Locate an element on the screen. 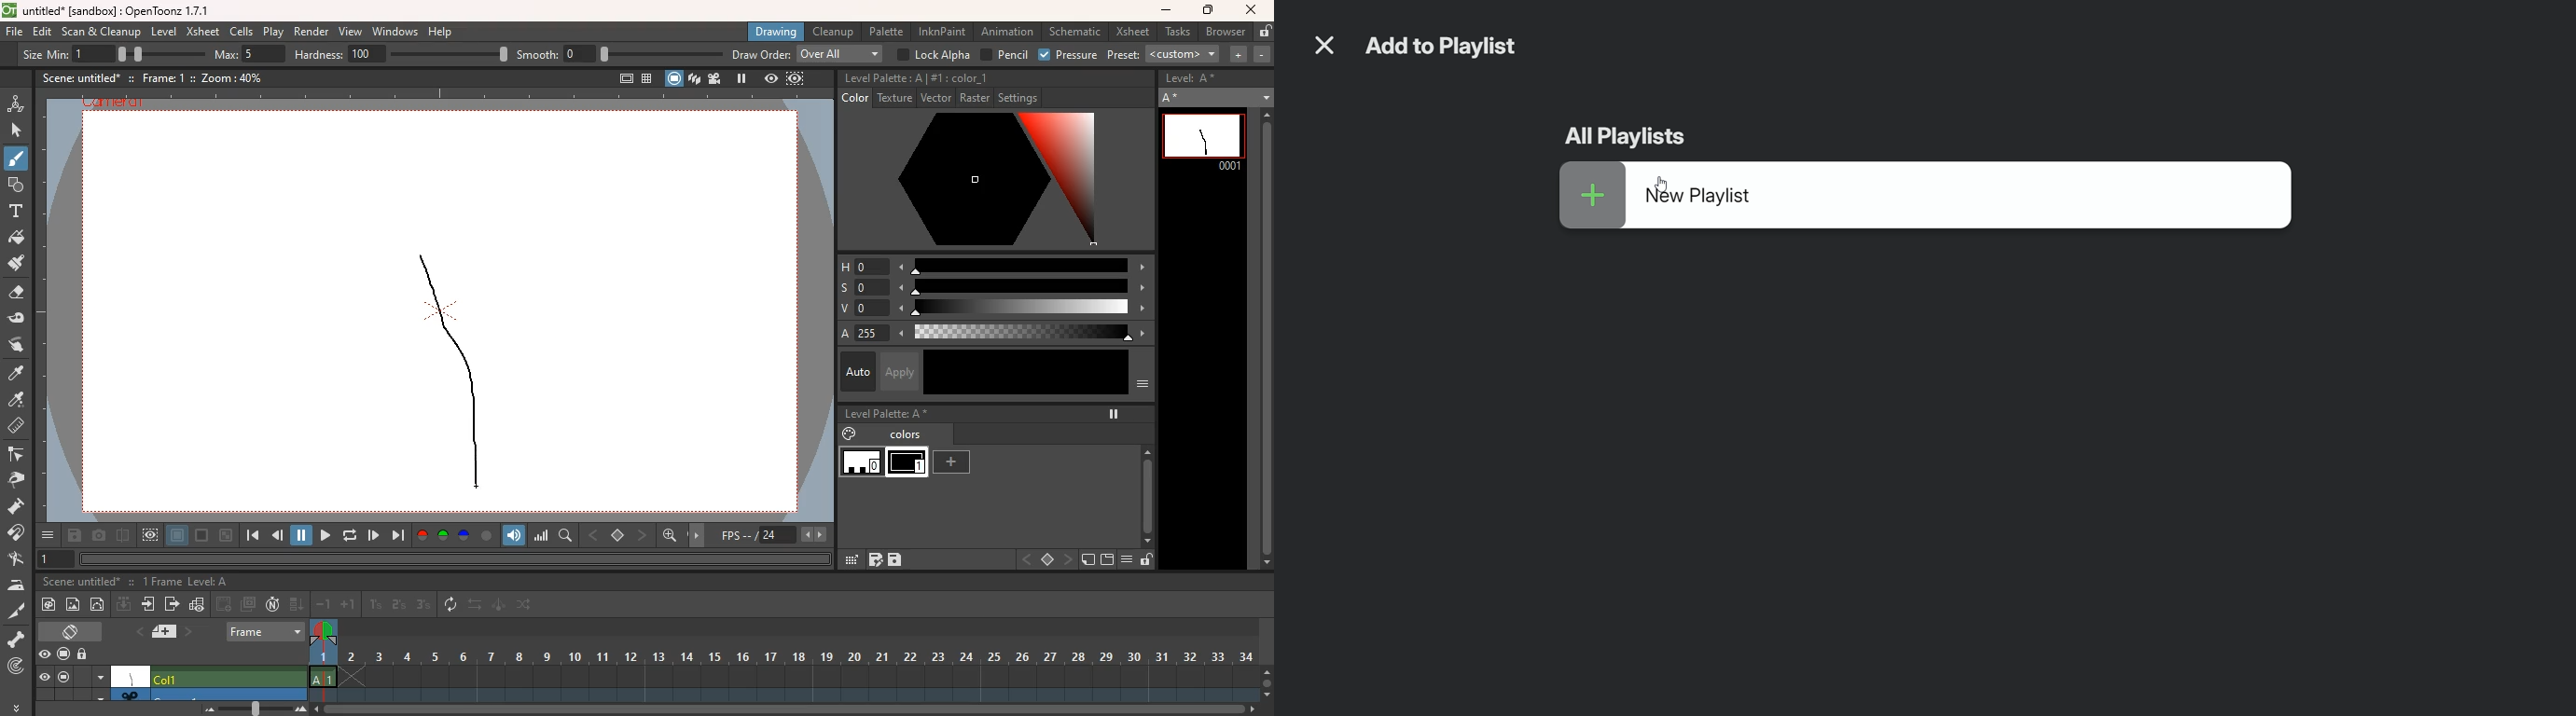 This screenshot has width=2576, height=728. canvas is located at coordinates (132, 676).